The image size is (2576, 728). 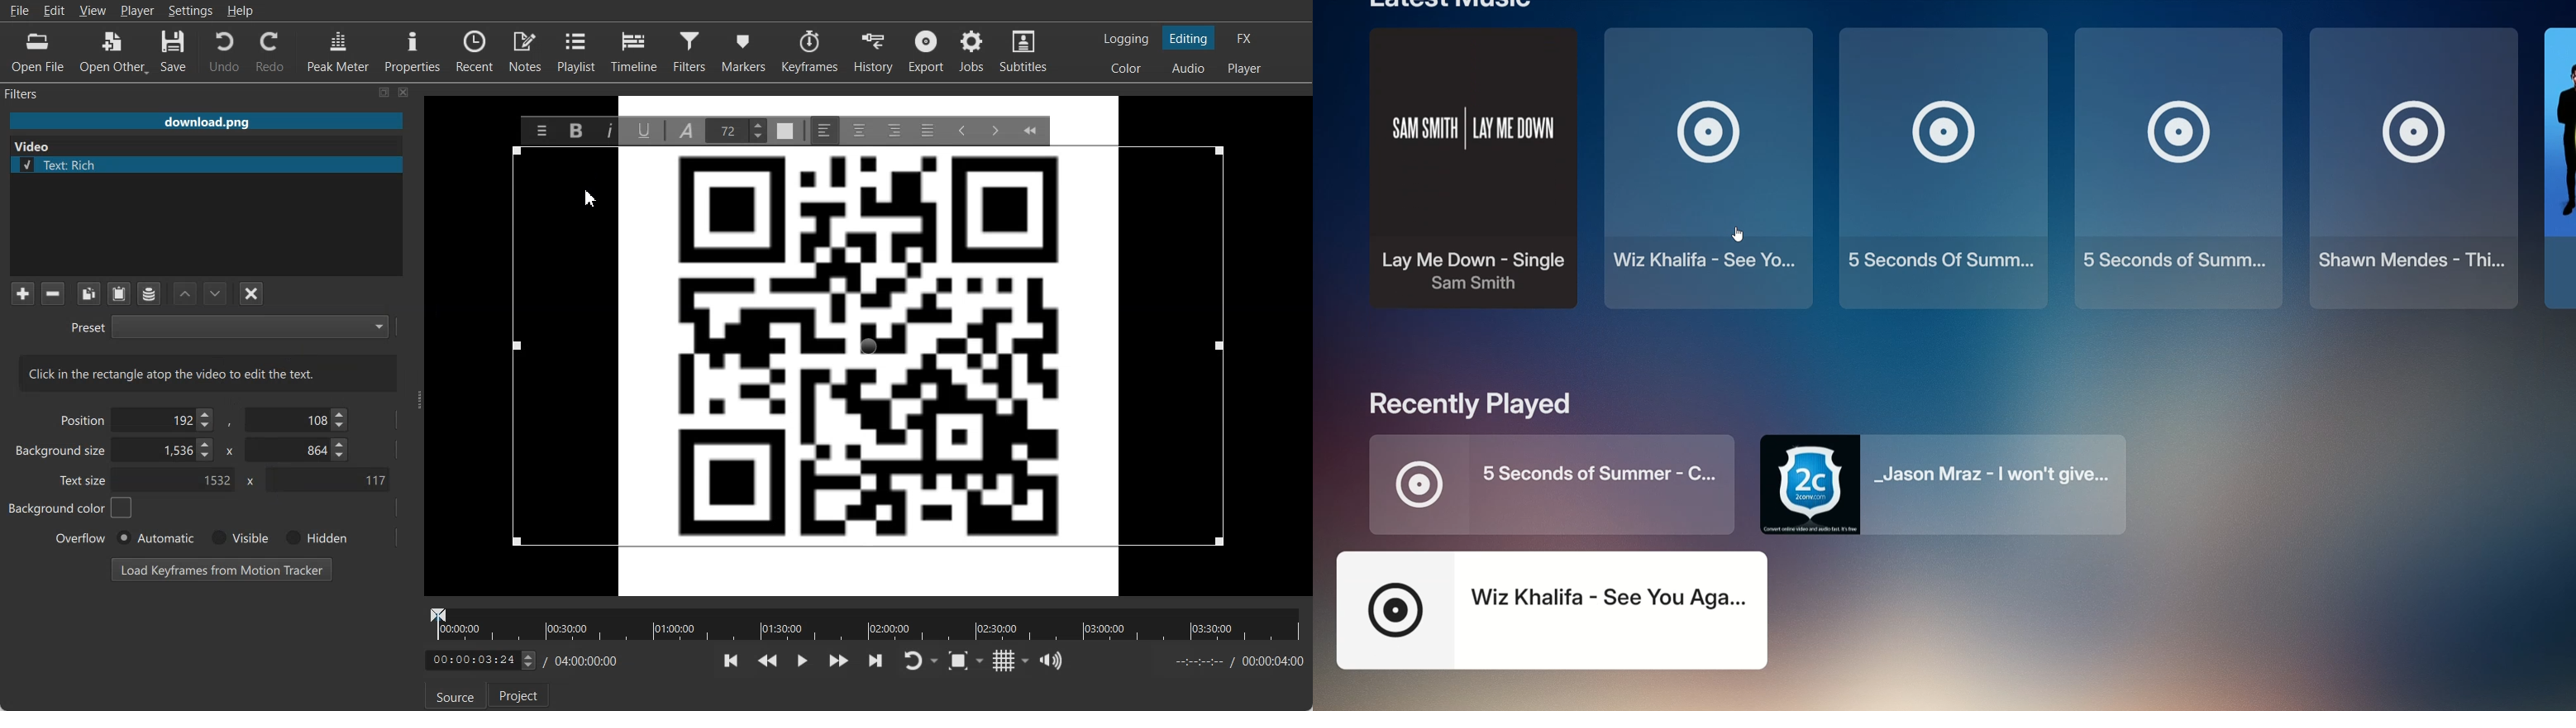 What do you see at coordinates (231, 423) in the screenshot?
I see `,` at bounding box center [231, 423].